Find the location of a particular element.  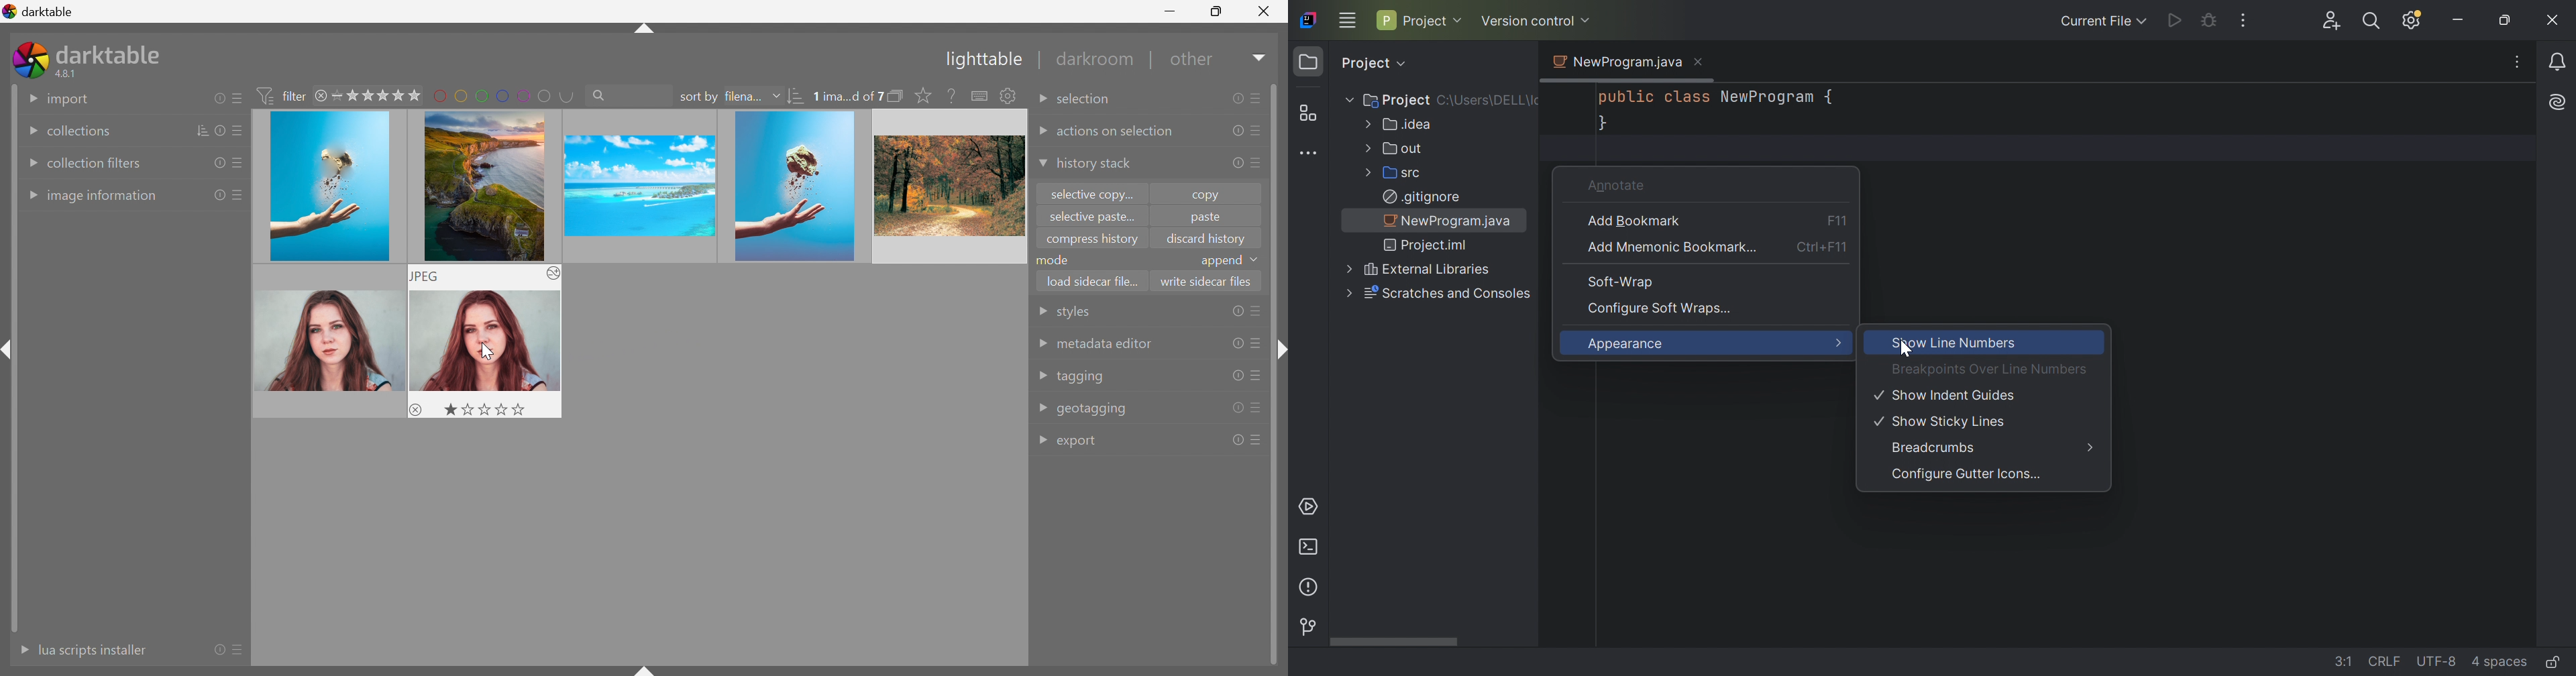

3:2 is located at coordinates (2336, 659).